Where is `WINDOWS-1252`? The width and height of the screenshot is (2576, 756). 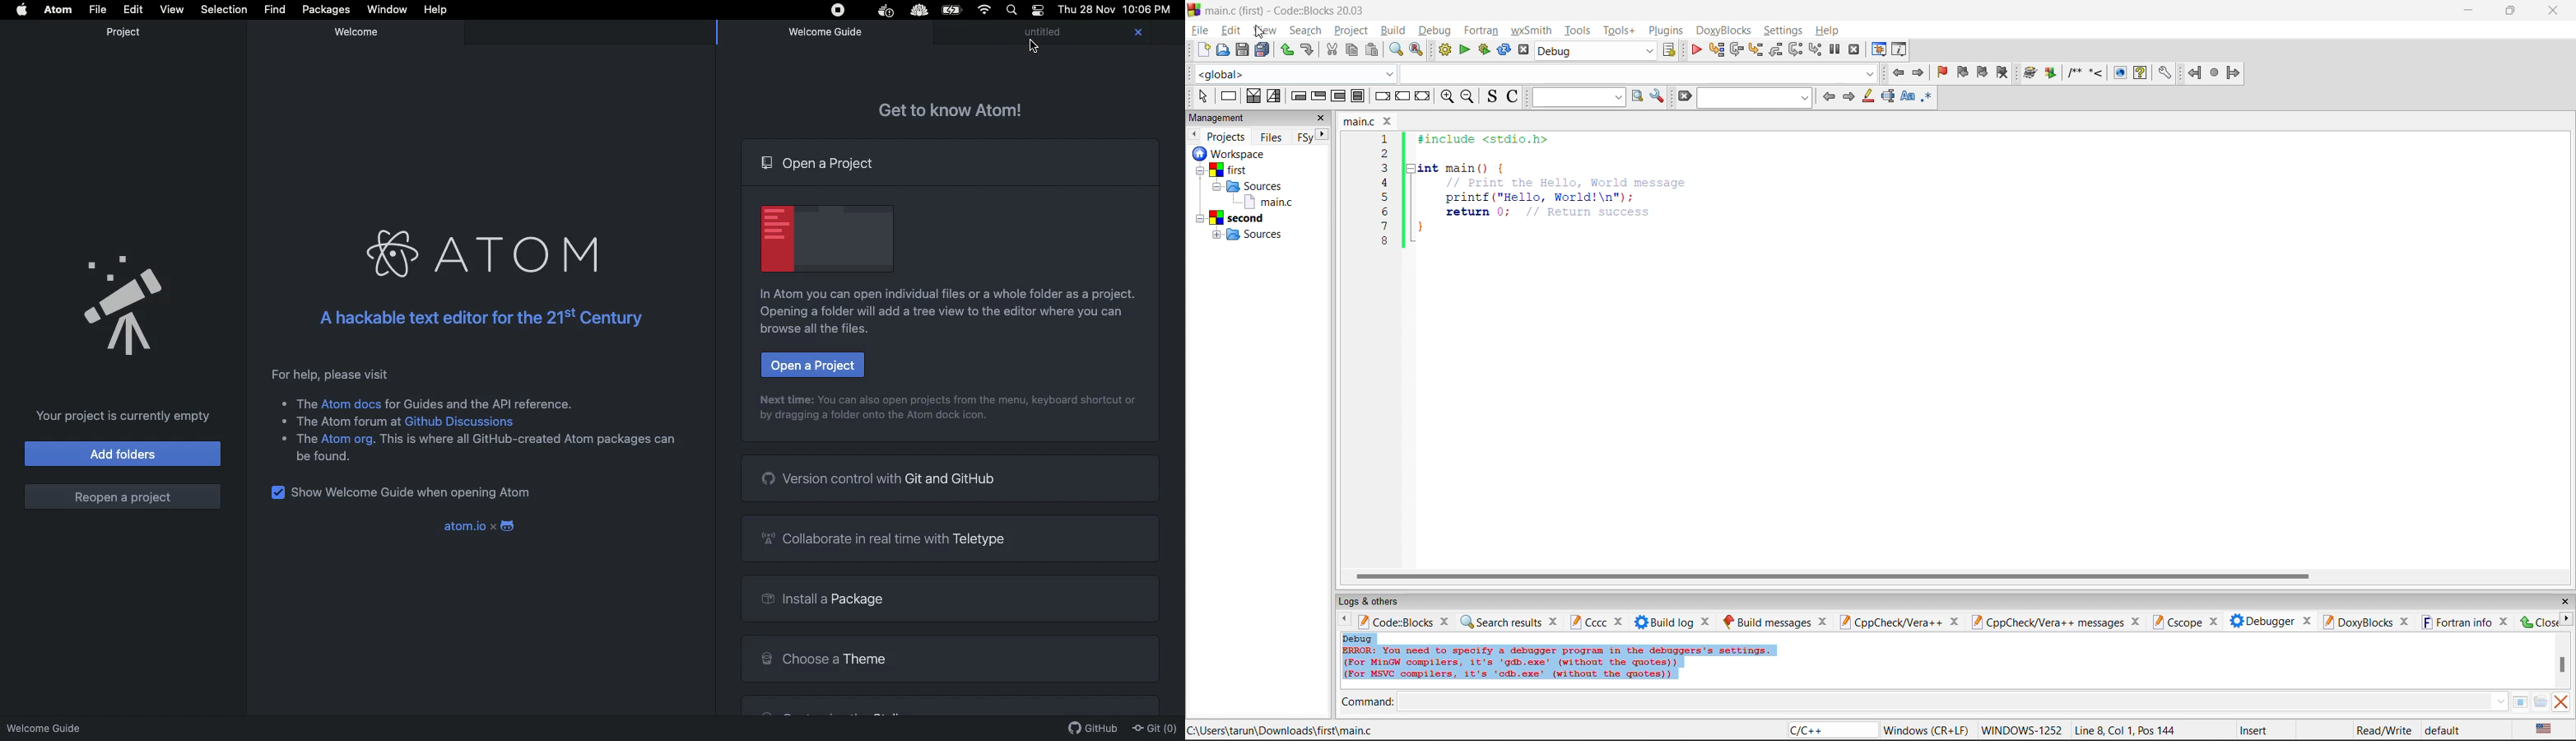 WINDOWS-1252 is located at coordinates (2022, 729).